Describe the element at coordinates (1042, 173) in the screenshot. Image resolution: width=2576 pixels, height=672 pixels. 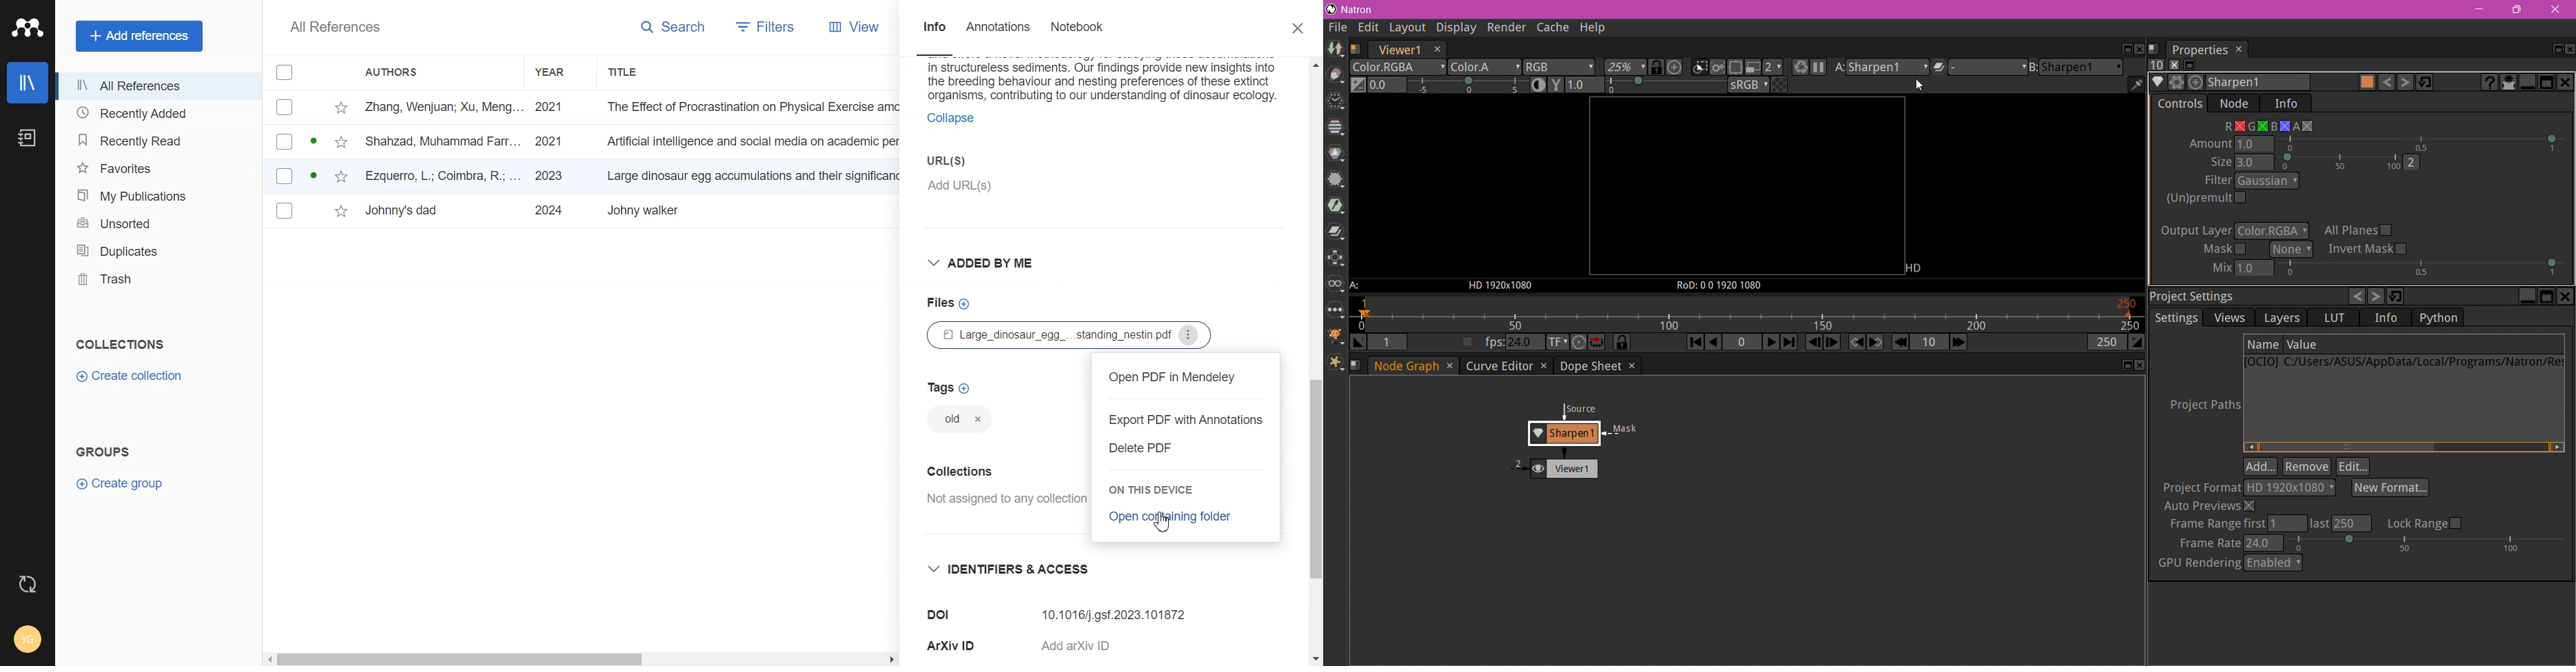
I see `Enter URL` at that location.